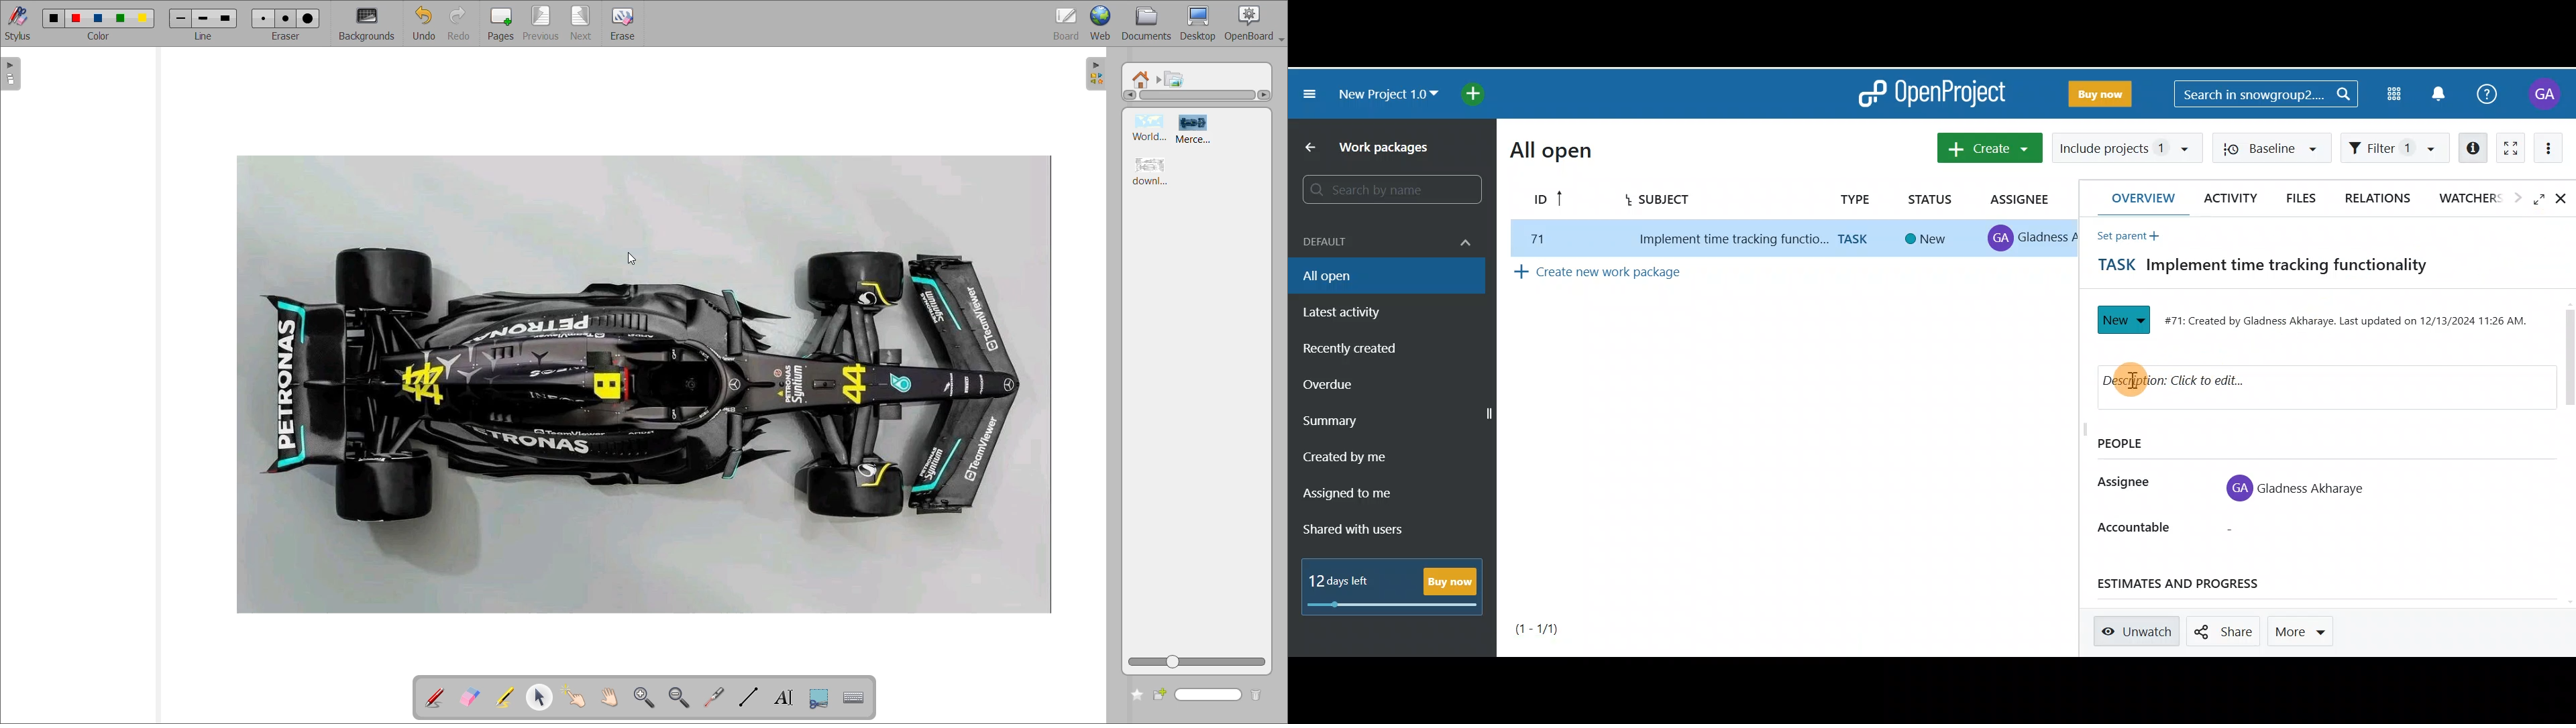  Describe the element at coordinates (751, 697) in the screenshot. I see `draw lines` at that location.